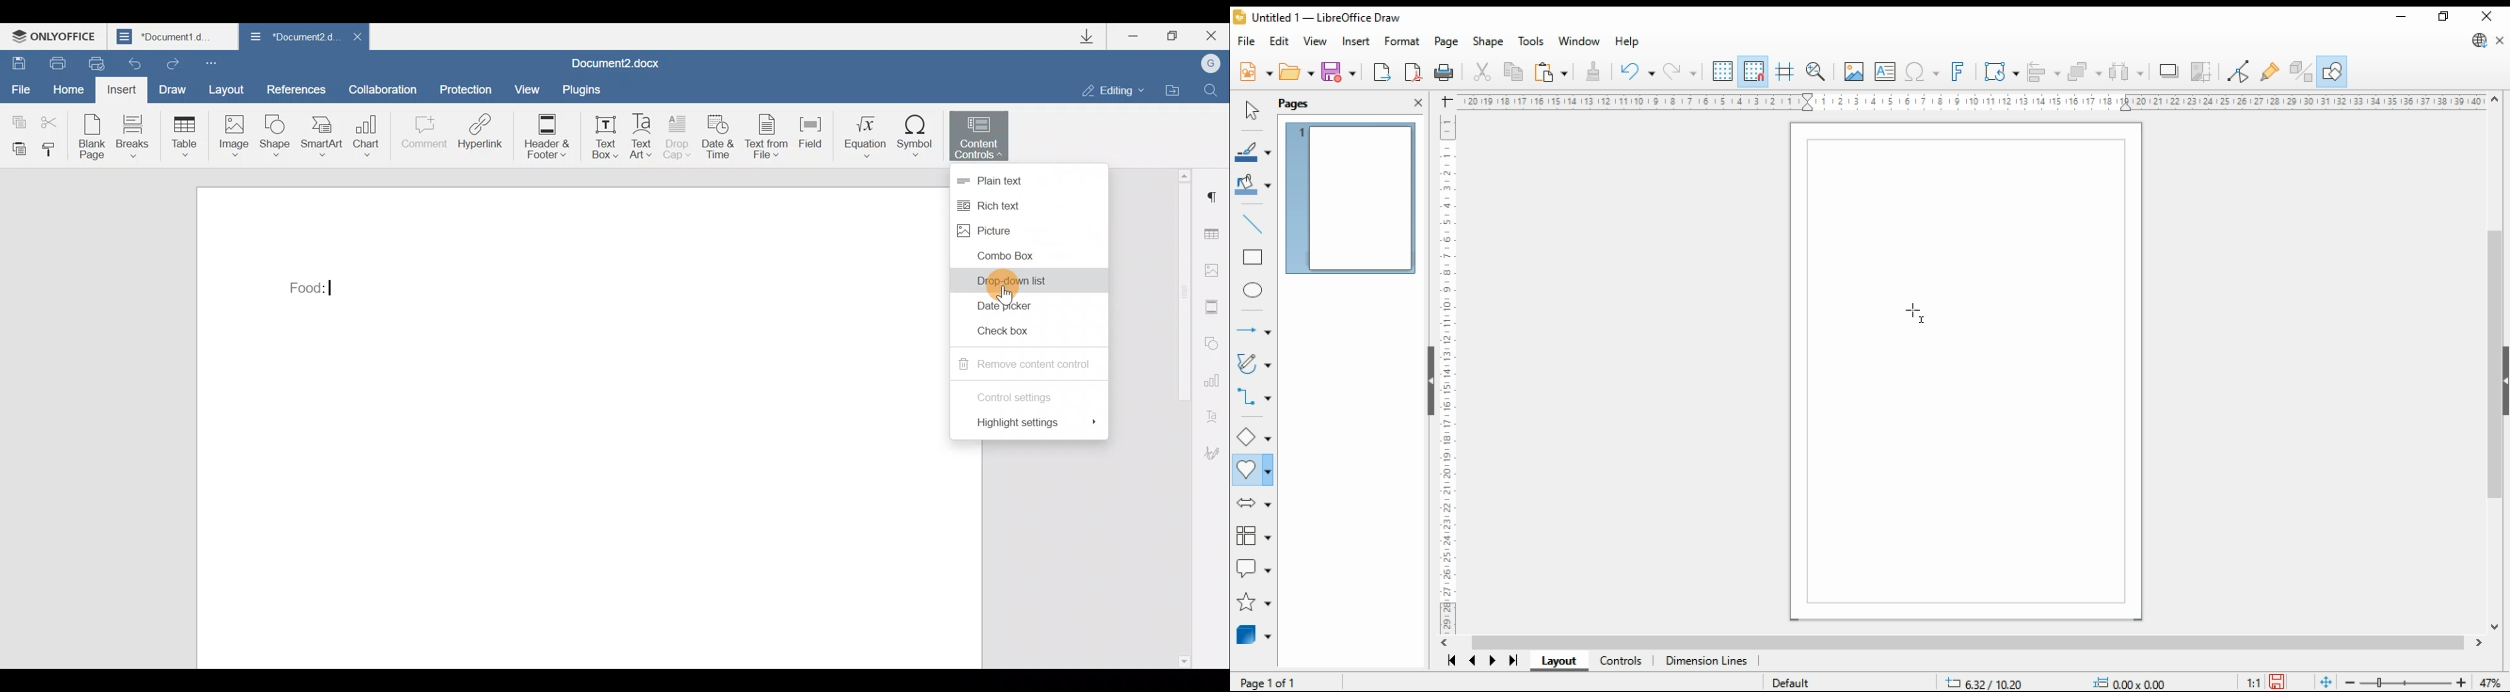 Image resolution: width=2520 pixels, height=700 pixels. What do you see at coordinates (1283, 682) in the screenshot?
I see `Page` at bounding box center [1283, 682].